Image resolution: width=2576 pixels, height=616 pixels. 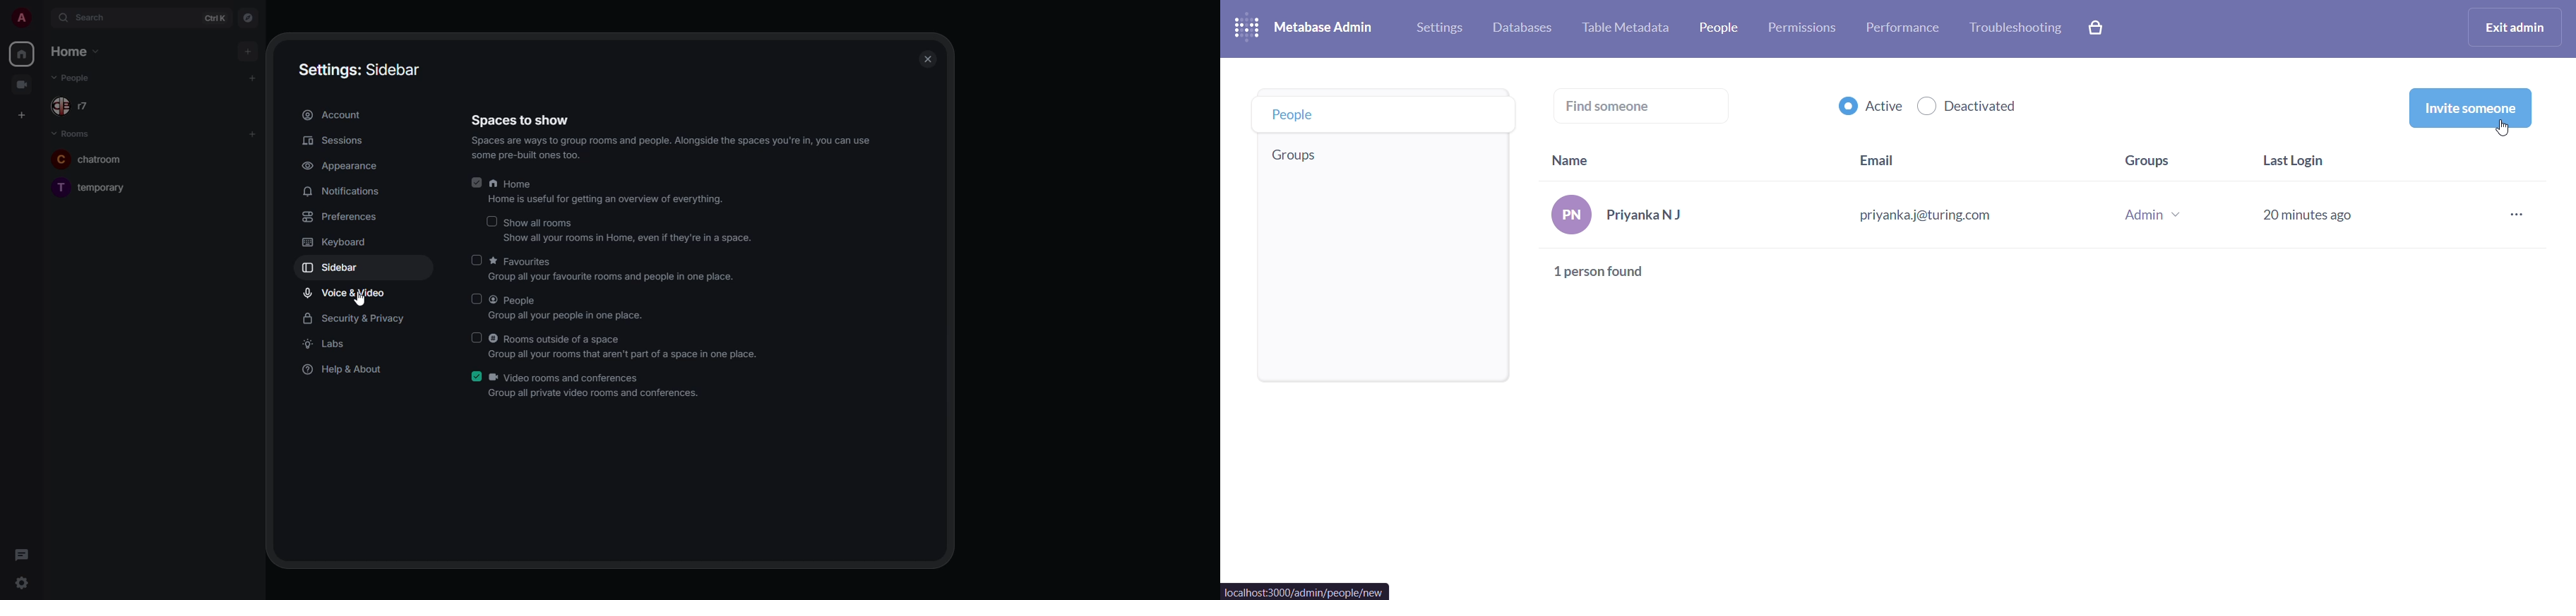 What do you see at coordinates (252, 133) in the screenshot?
I see `add` at bounding box center [252, 133].